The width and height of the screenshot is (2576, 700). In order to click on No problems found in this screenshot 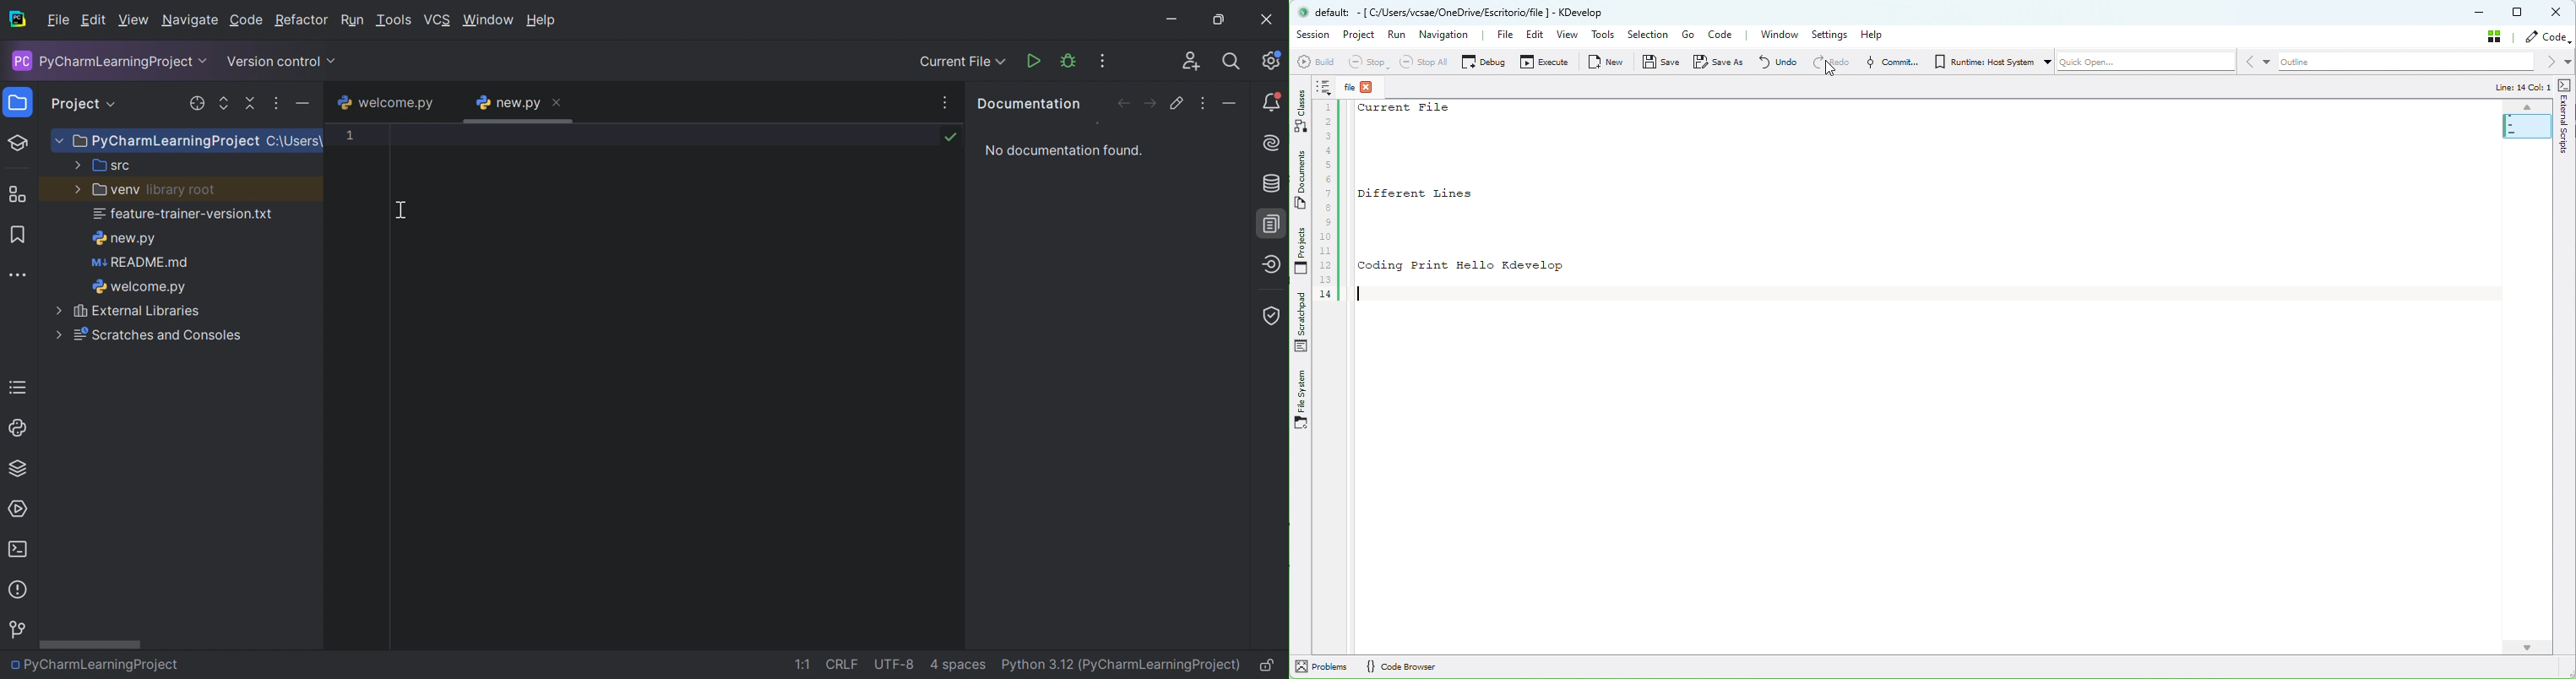, I will do `click(1239, 137)`.